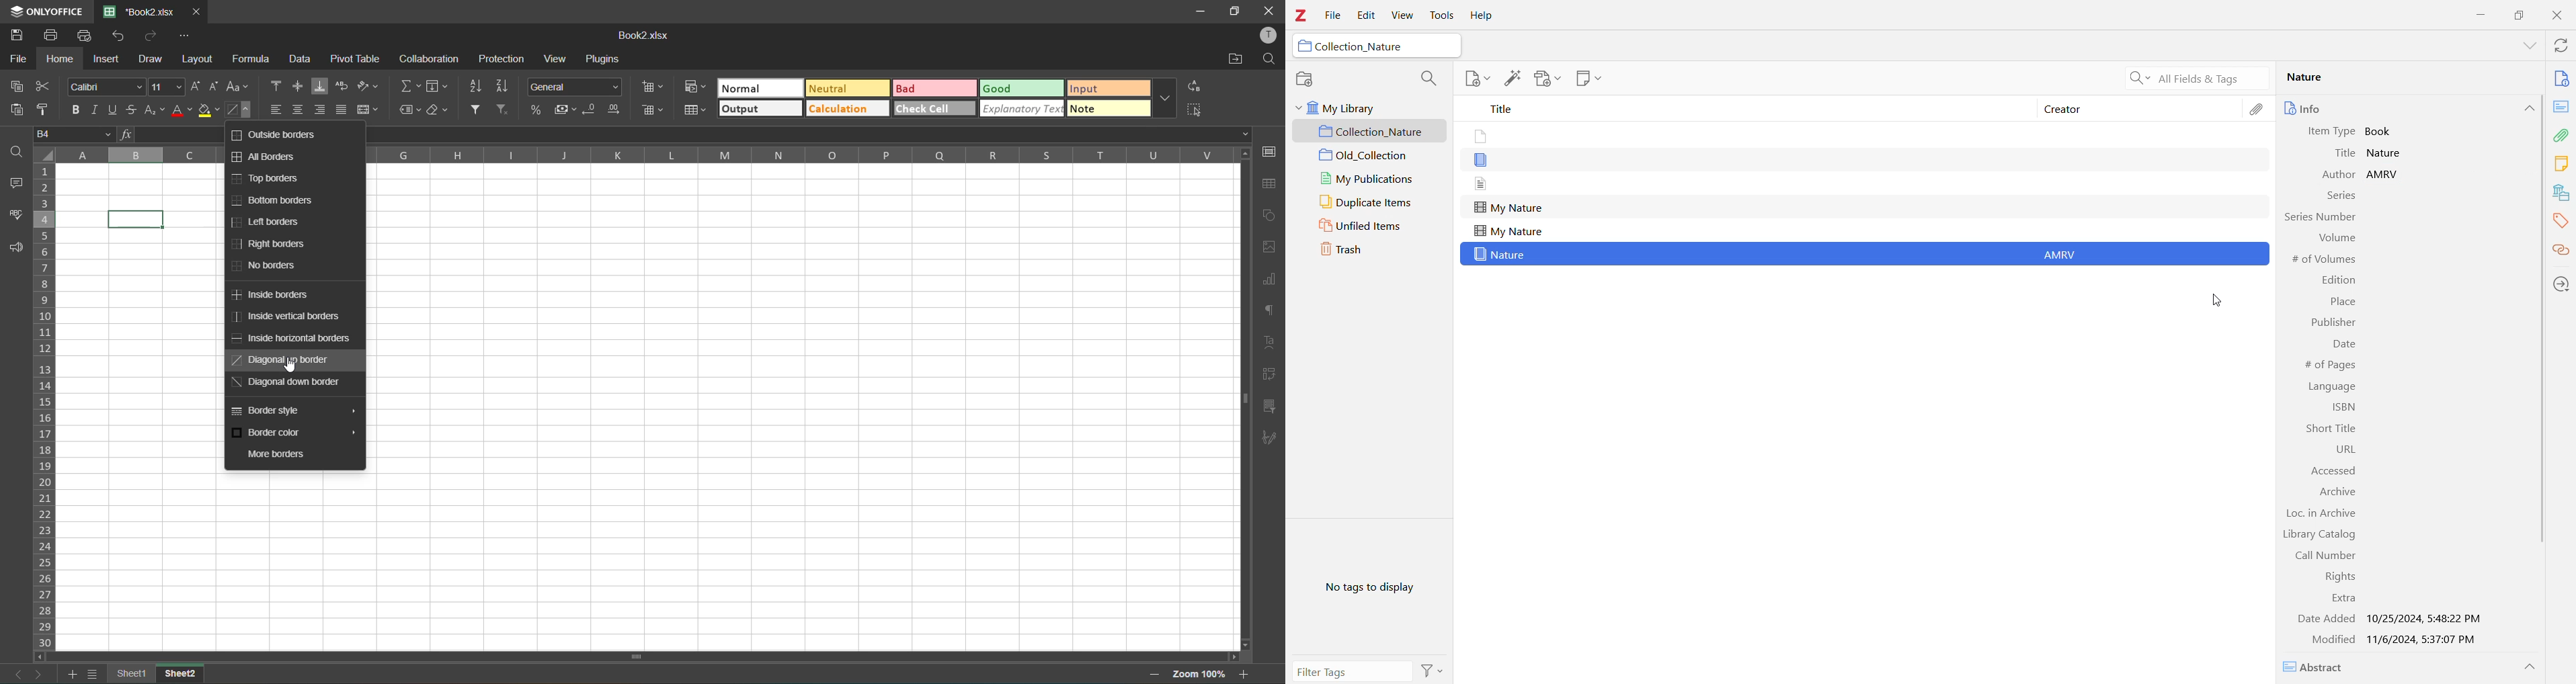 The image size is (2576, 700). Describe the element at coordinates (2330, 175) in the screenshot. I see `Author` at that location.